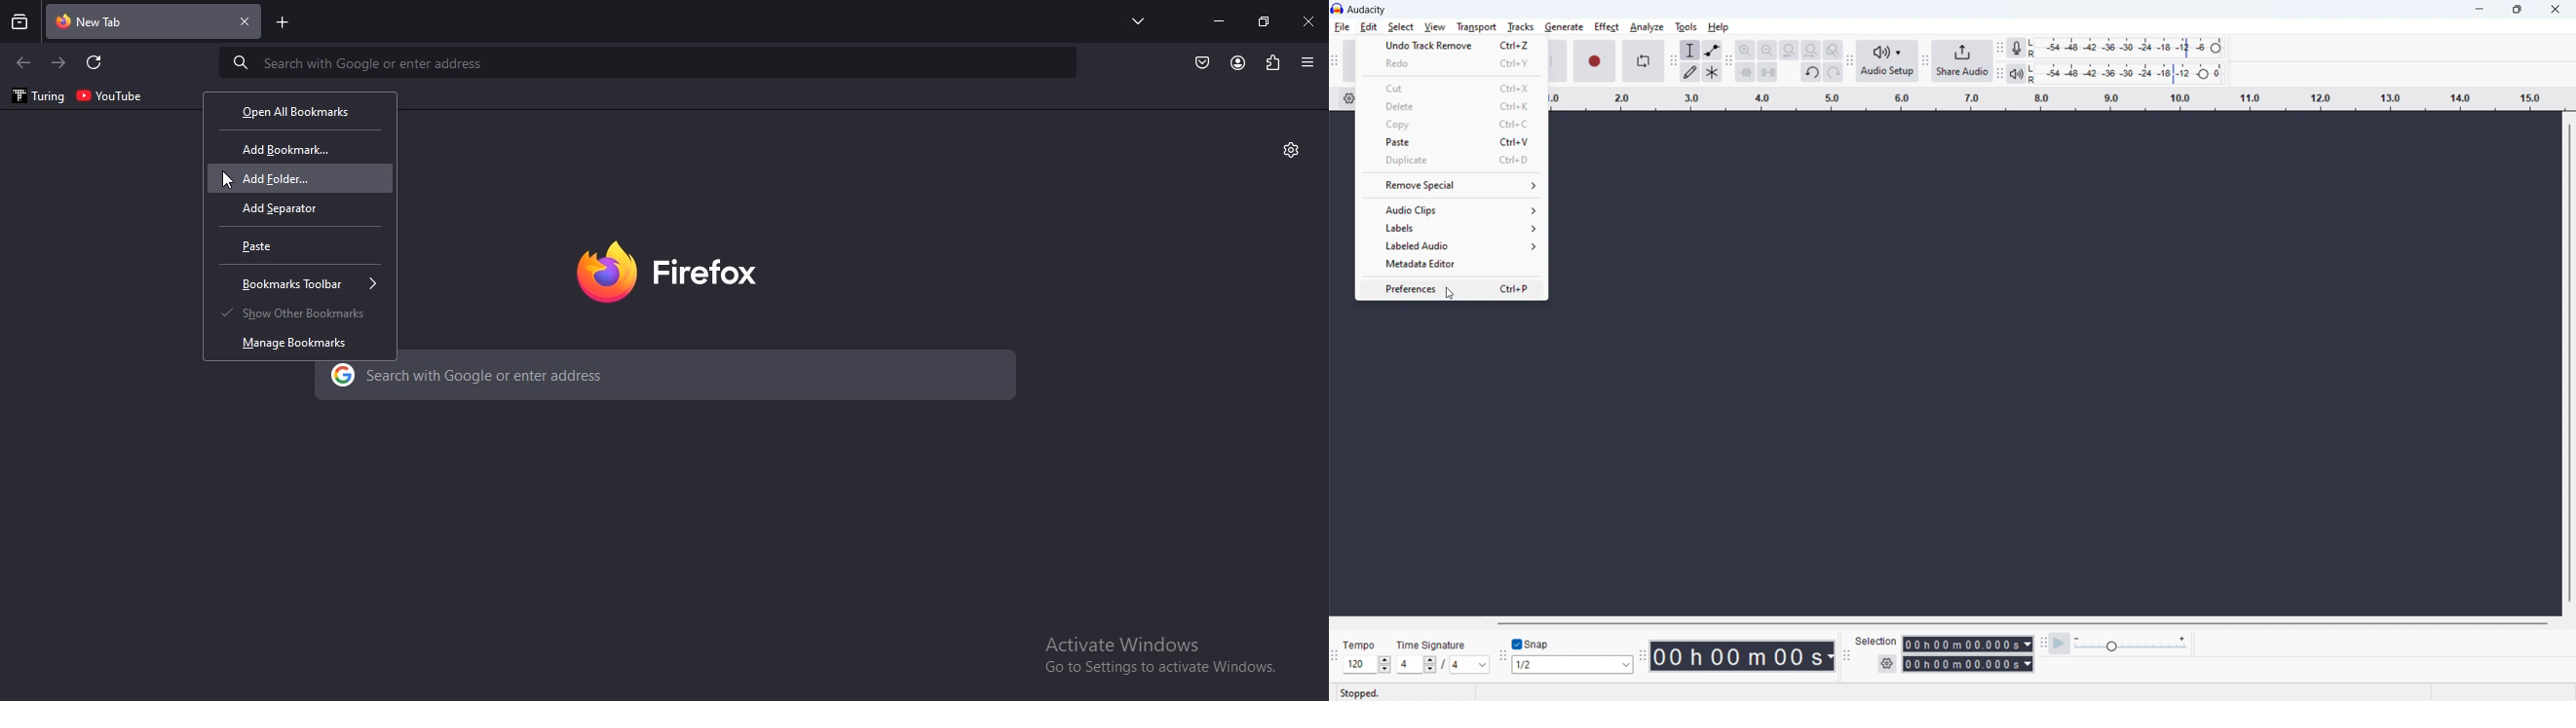  What do you see at coordinates (36, 96) in the screenshot?
I see `turing` at bounding box center [36, 96].